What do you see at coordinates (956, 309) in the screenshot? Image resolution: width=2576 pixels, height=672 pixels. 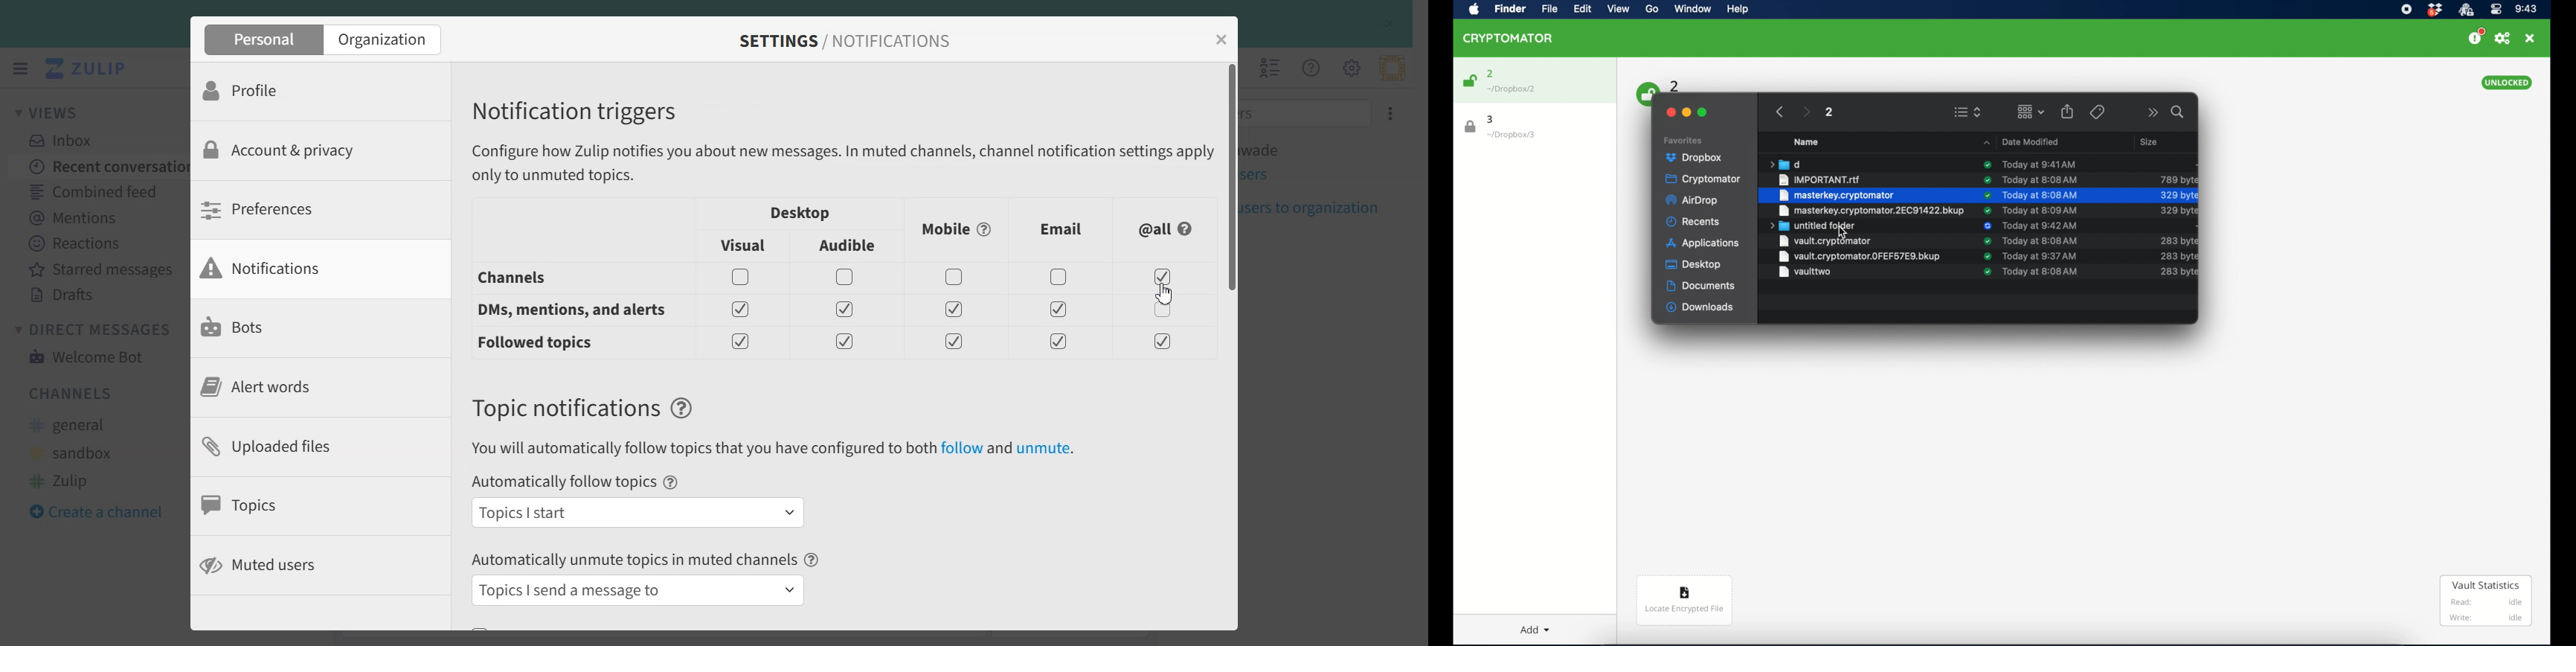 I see `Enable/ Disable toggles` at bounding box center [956, 309].